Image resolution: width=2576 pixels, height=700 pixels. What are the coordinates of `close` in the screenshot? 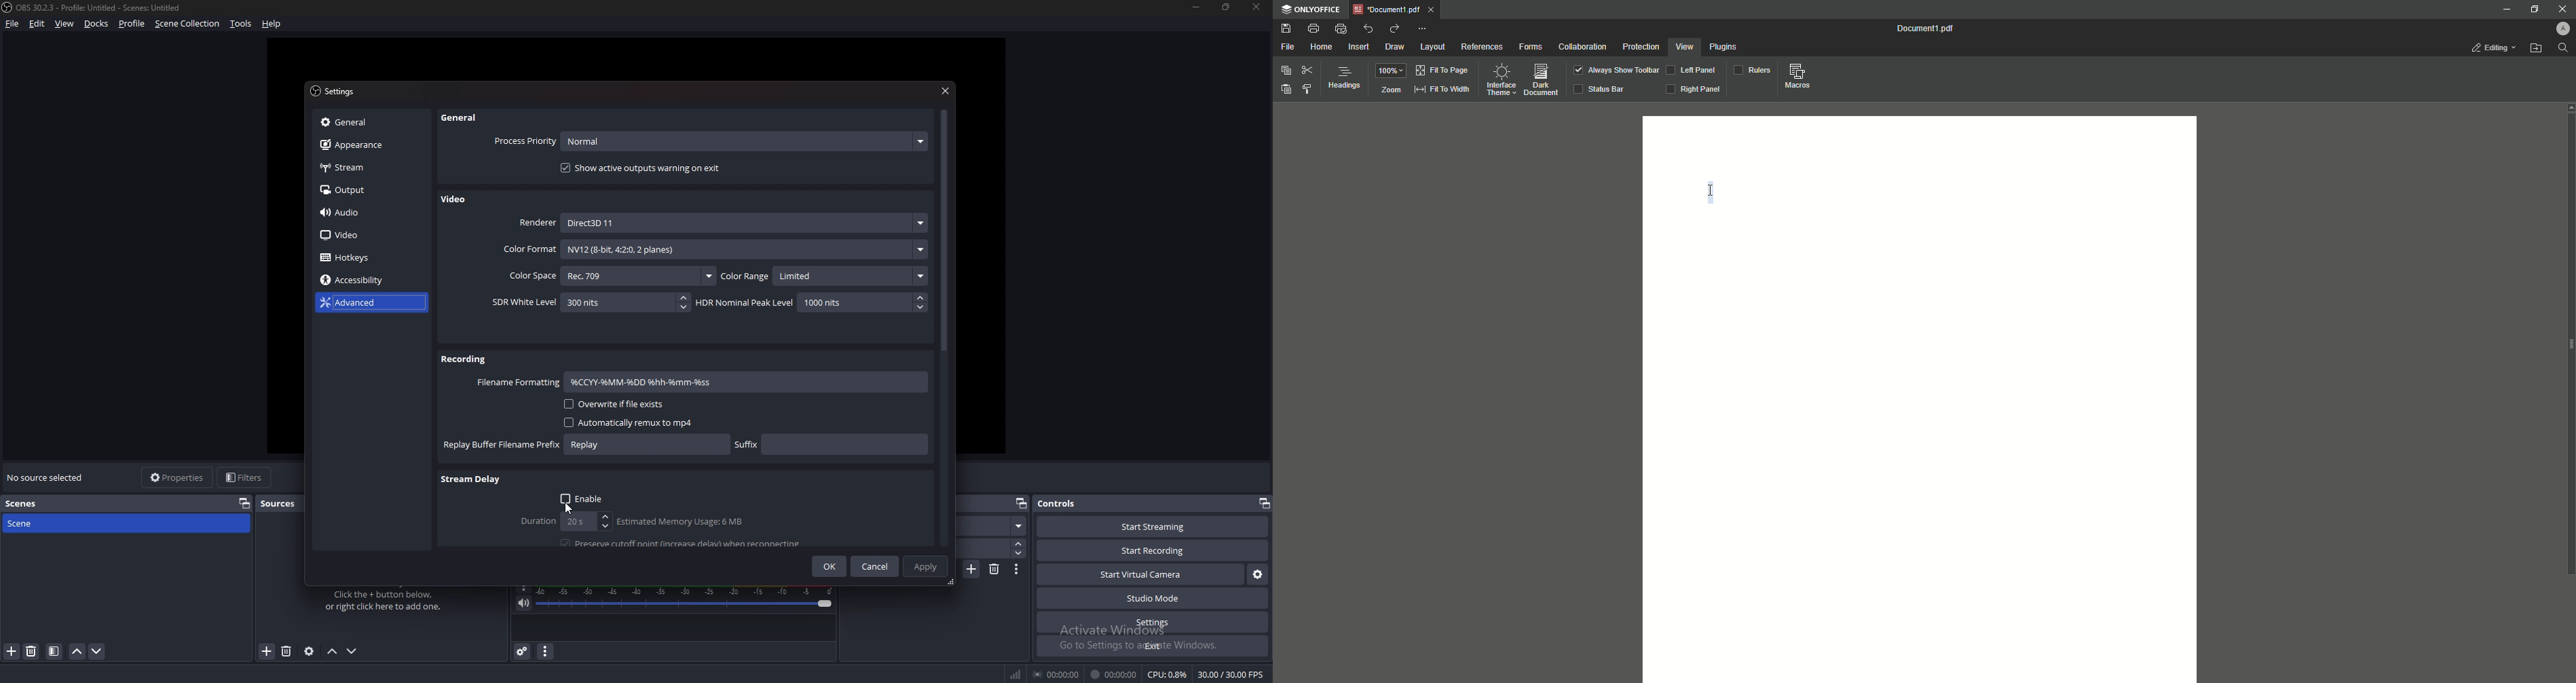 It's located at (947, 90).